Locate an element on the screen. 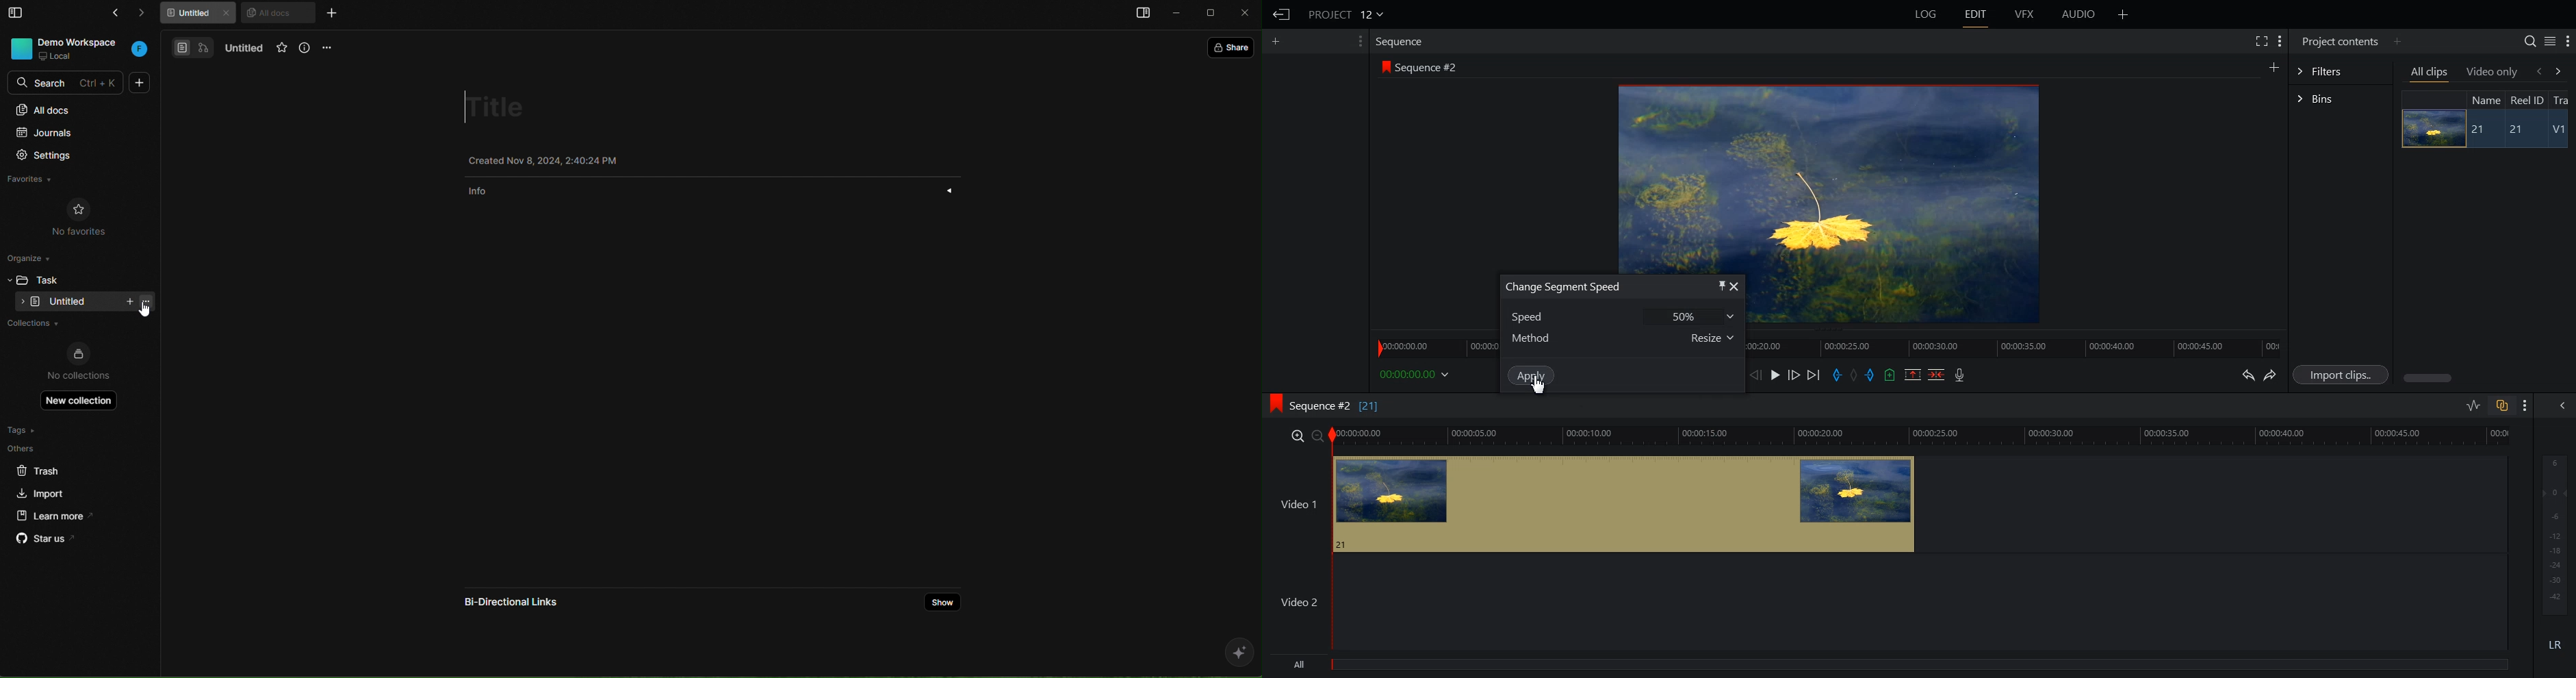 This screenshot has height=700, width=2576. Play is located at coordinates (1777, 375).